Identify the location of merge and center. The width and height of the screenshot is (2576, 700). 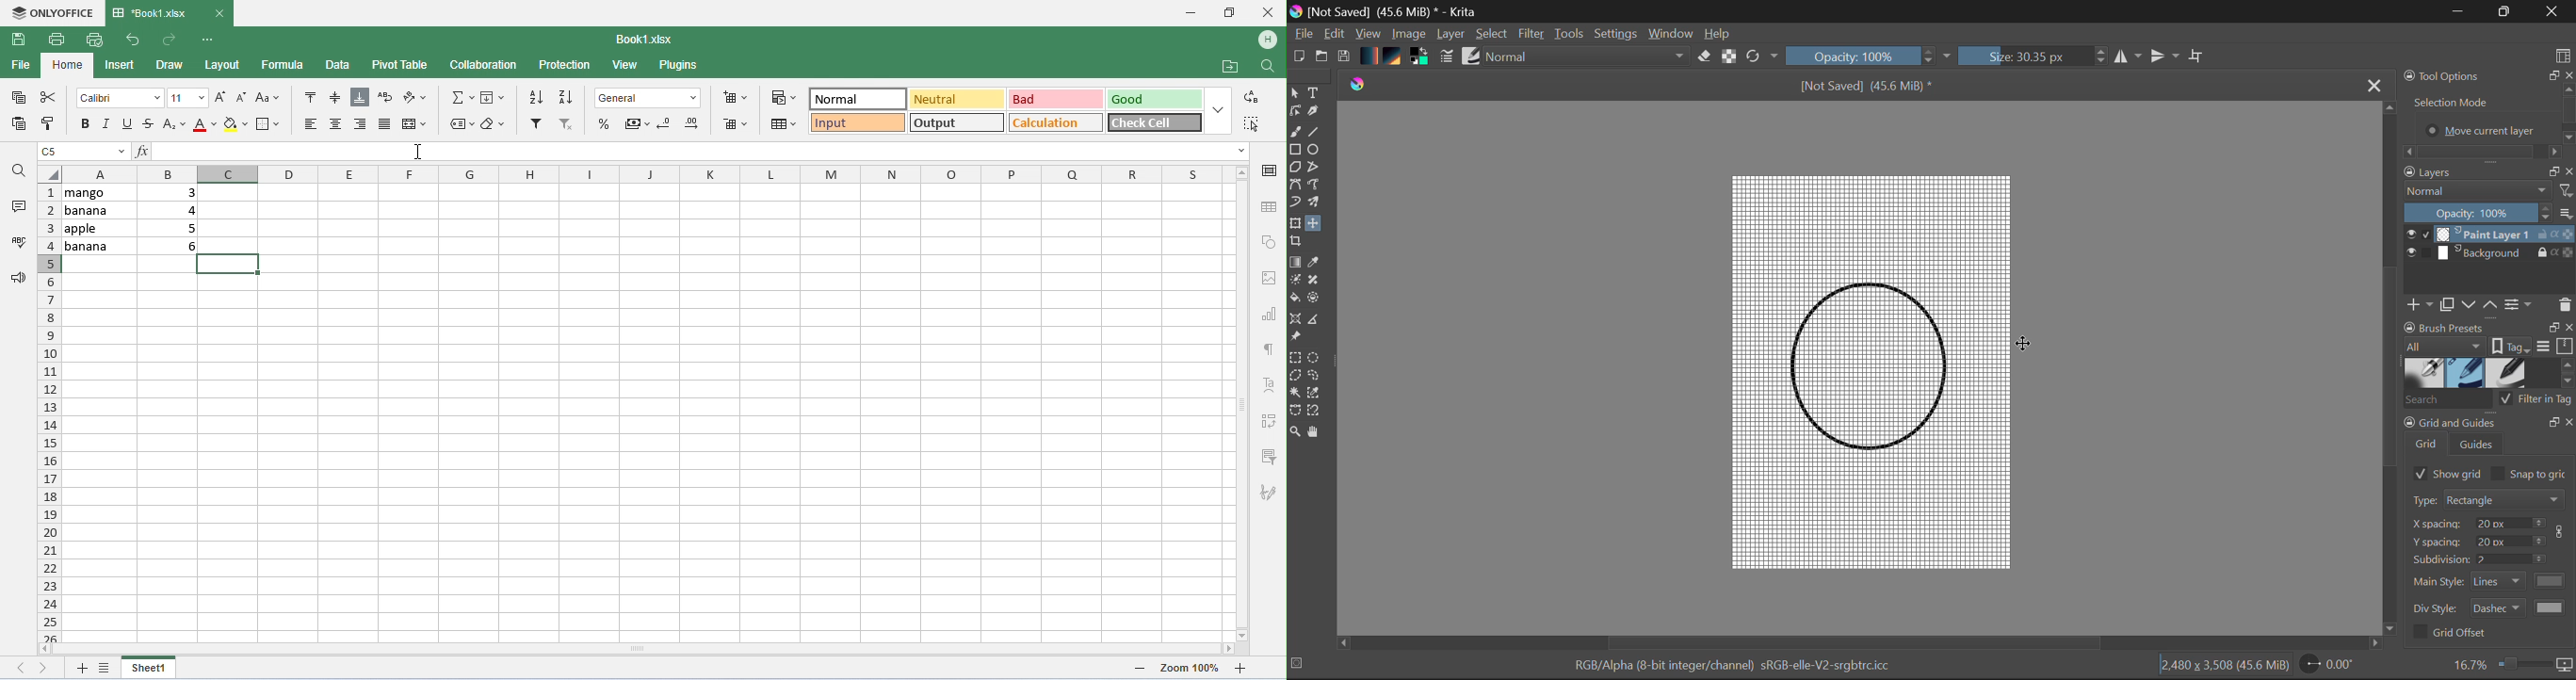
(415, 125).